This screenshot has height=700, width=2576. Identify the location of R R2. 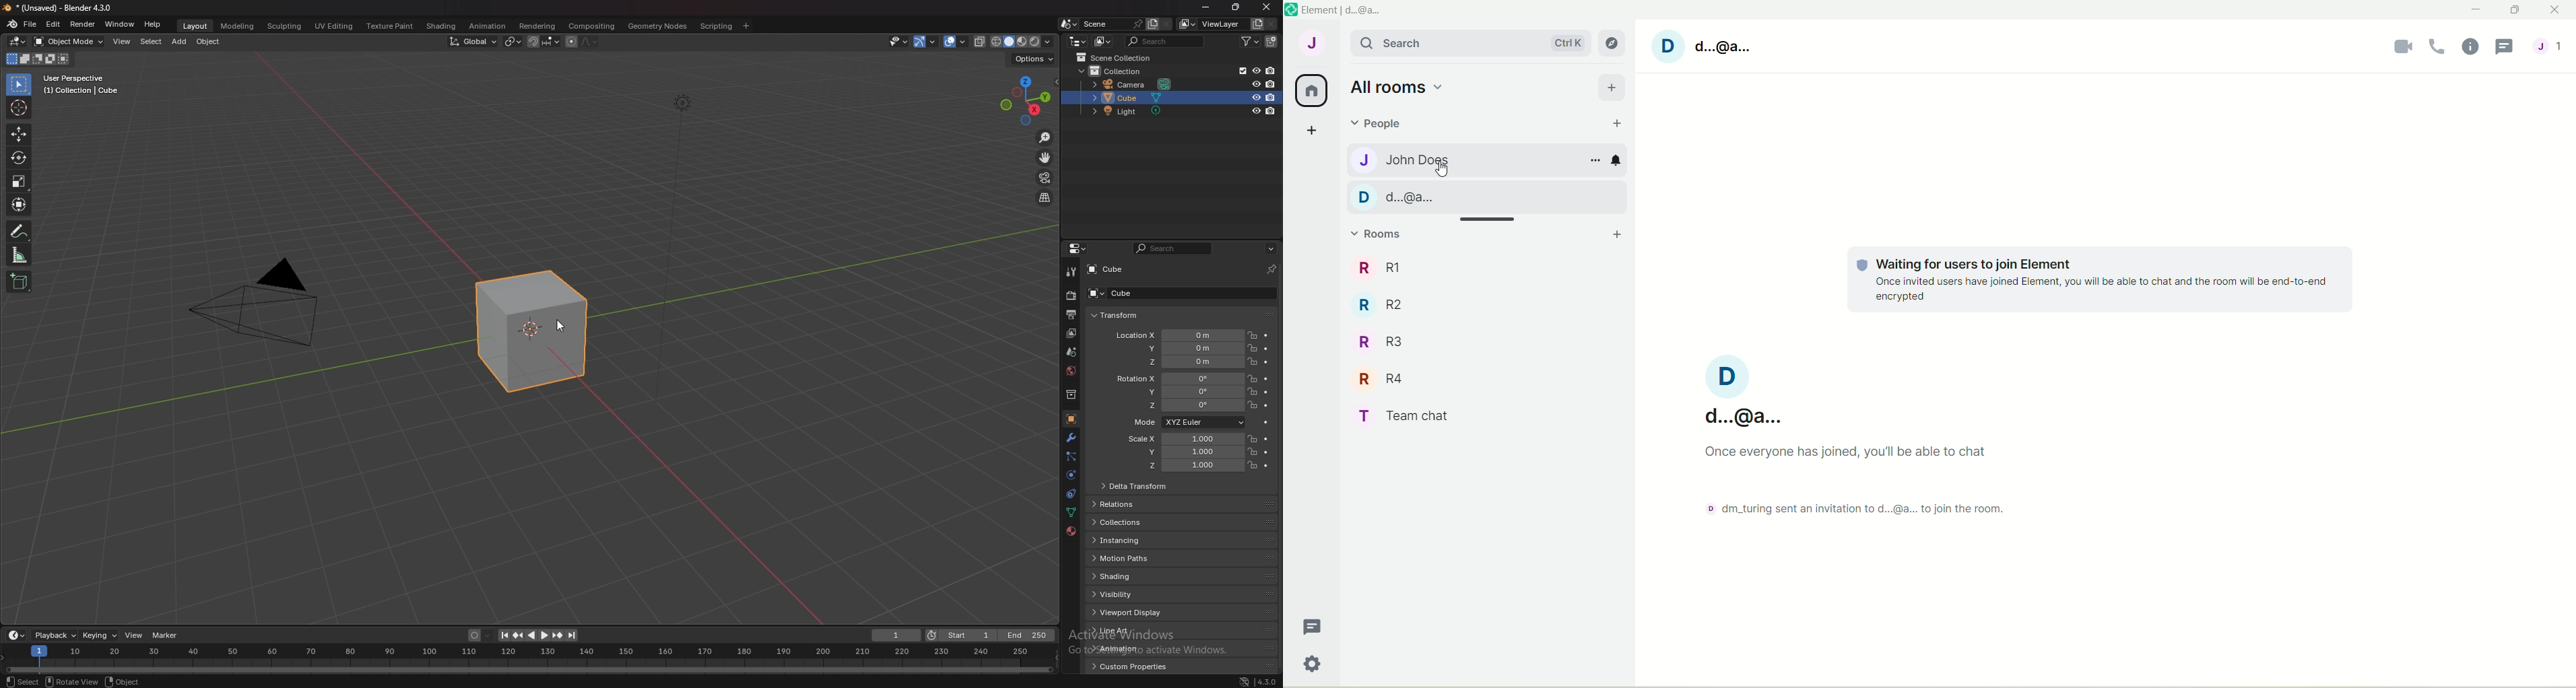
(1396, 306).